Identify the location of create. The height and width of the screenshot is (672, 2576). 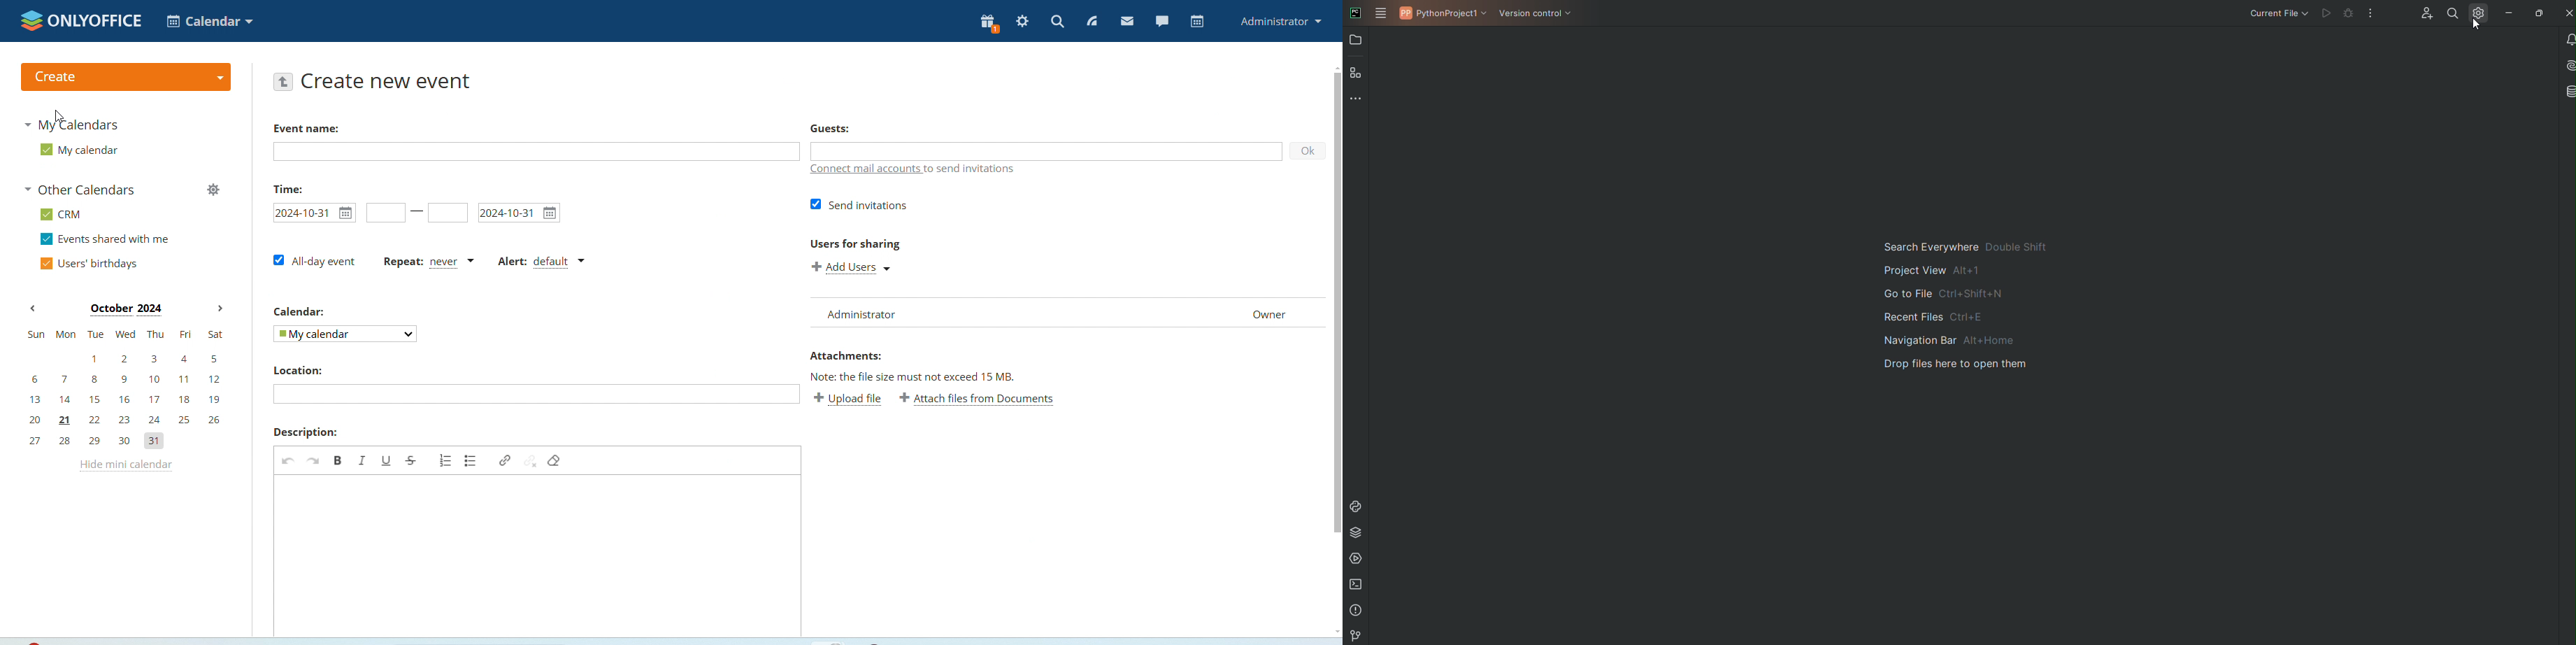
(126, 77).